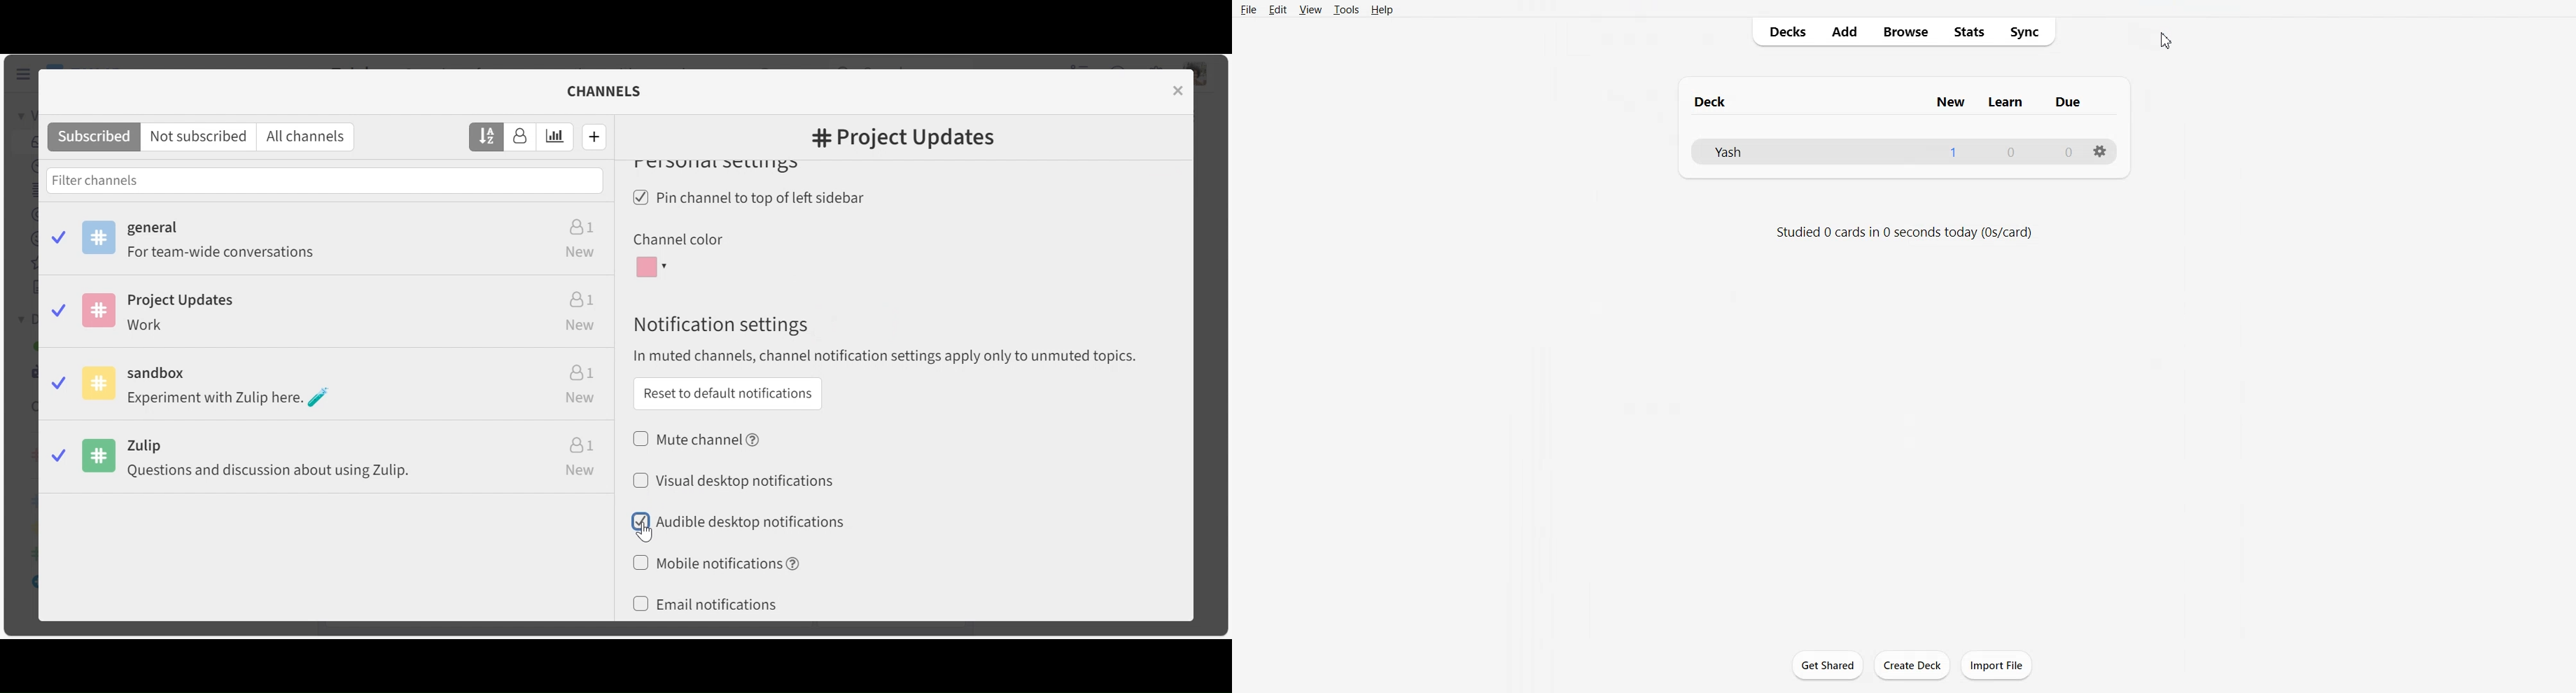  I want to click on Text, so click(1889, 102).